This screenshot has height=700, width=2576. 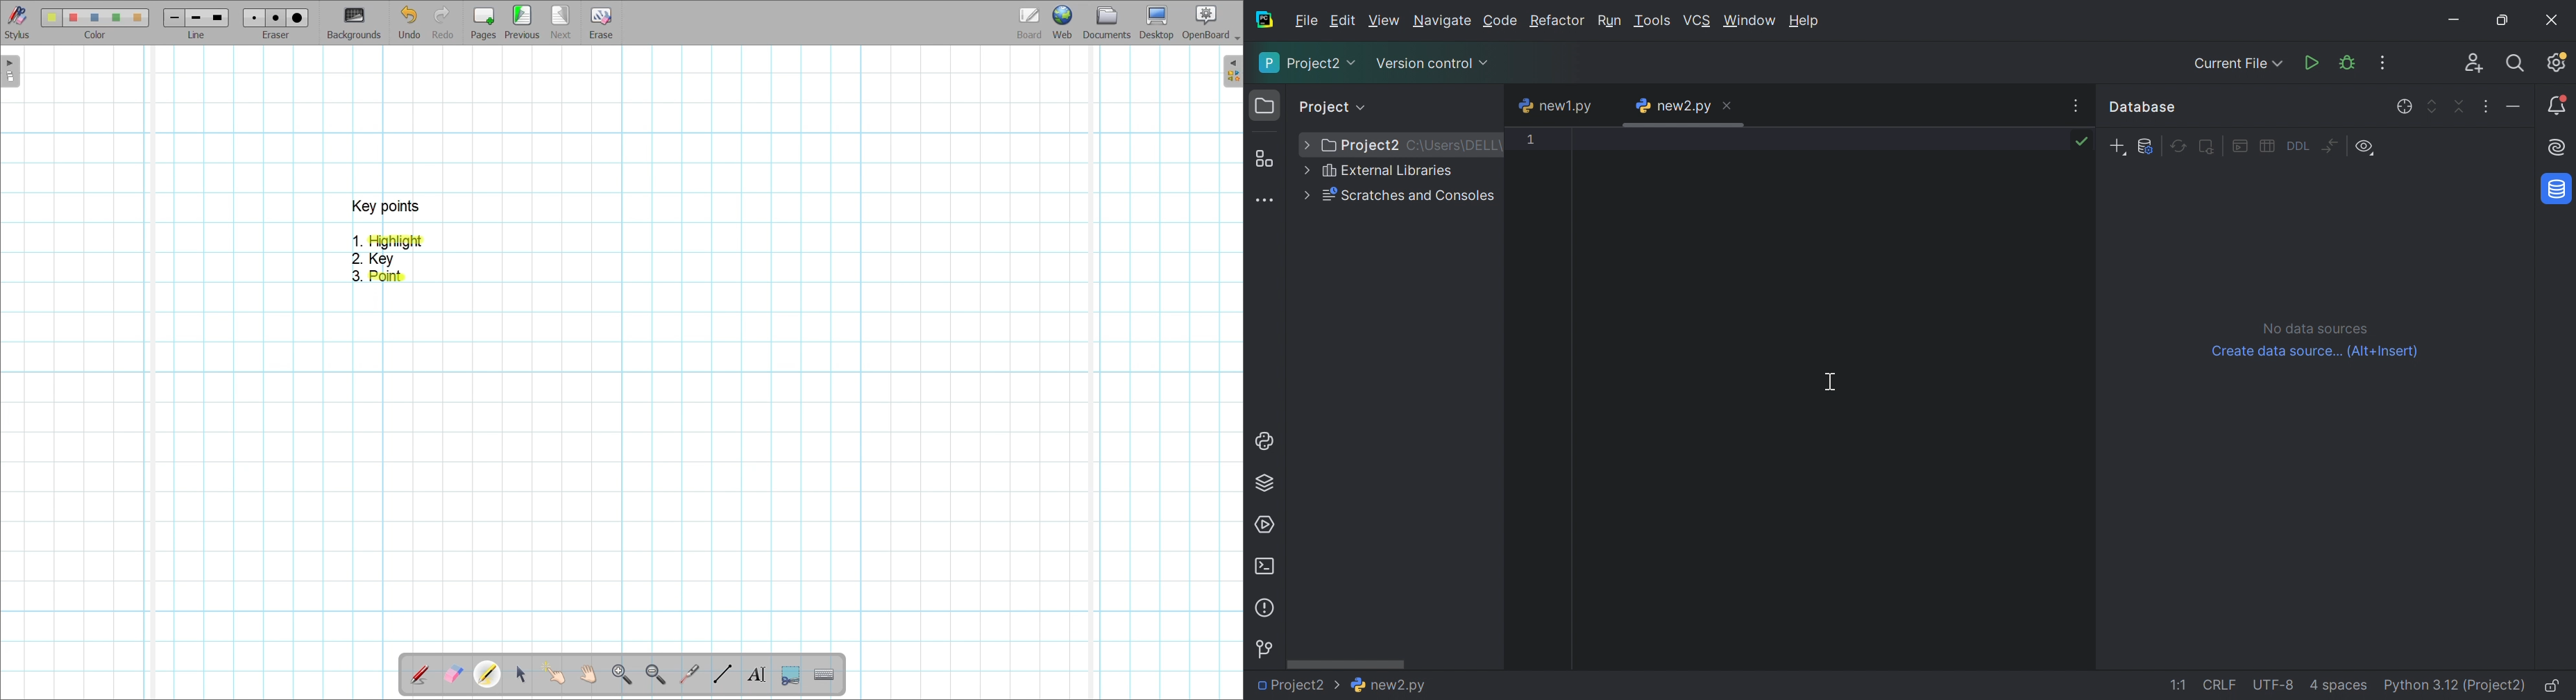 I want to click on Help, so click(x=1805, y=22).